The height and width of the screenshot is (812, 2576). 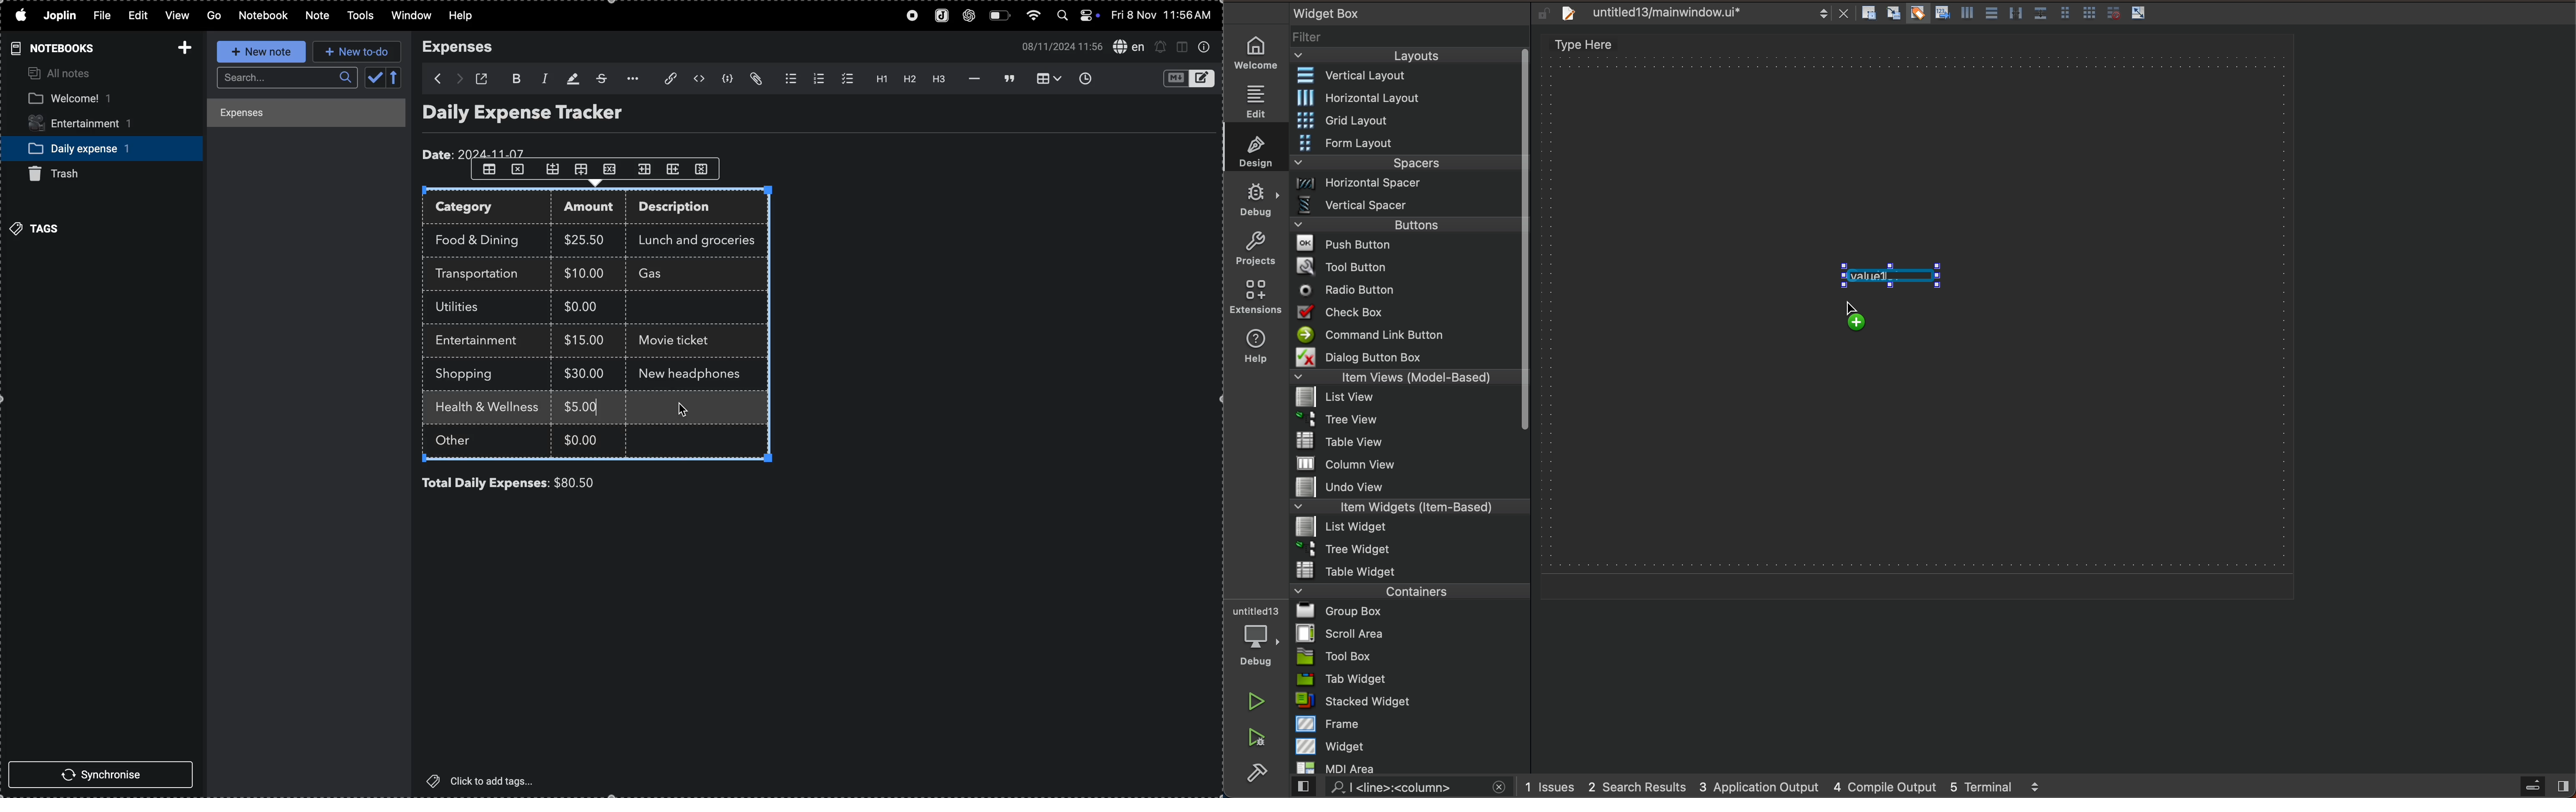 What do you see at coordinates (410, 17) in the screenshot?
I see `window` at bounding box center [410, 17].